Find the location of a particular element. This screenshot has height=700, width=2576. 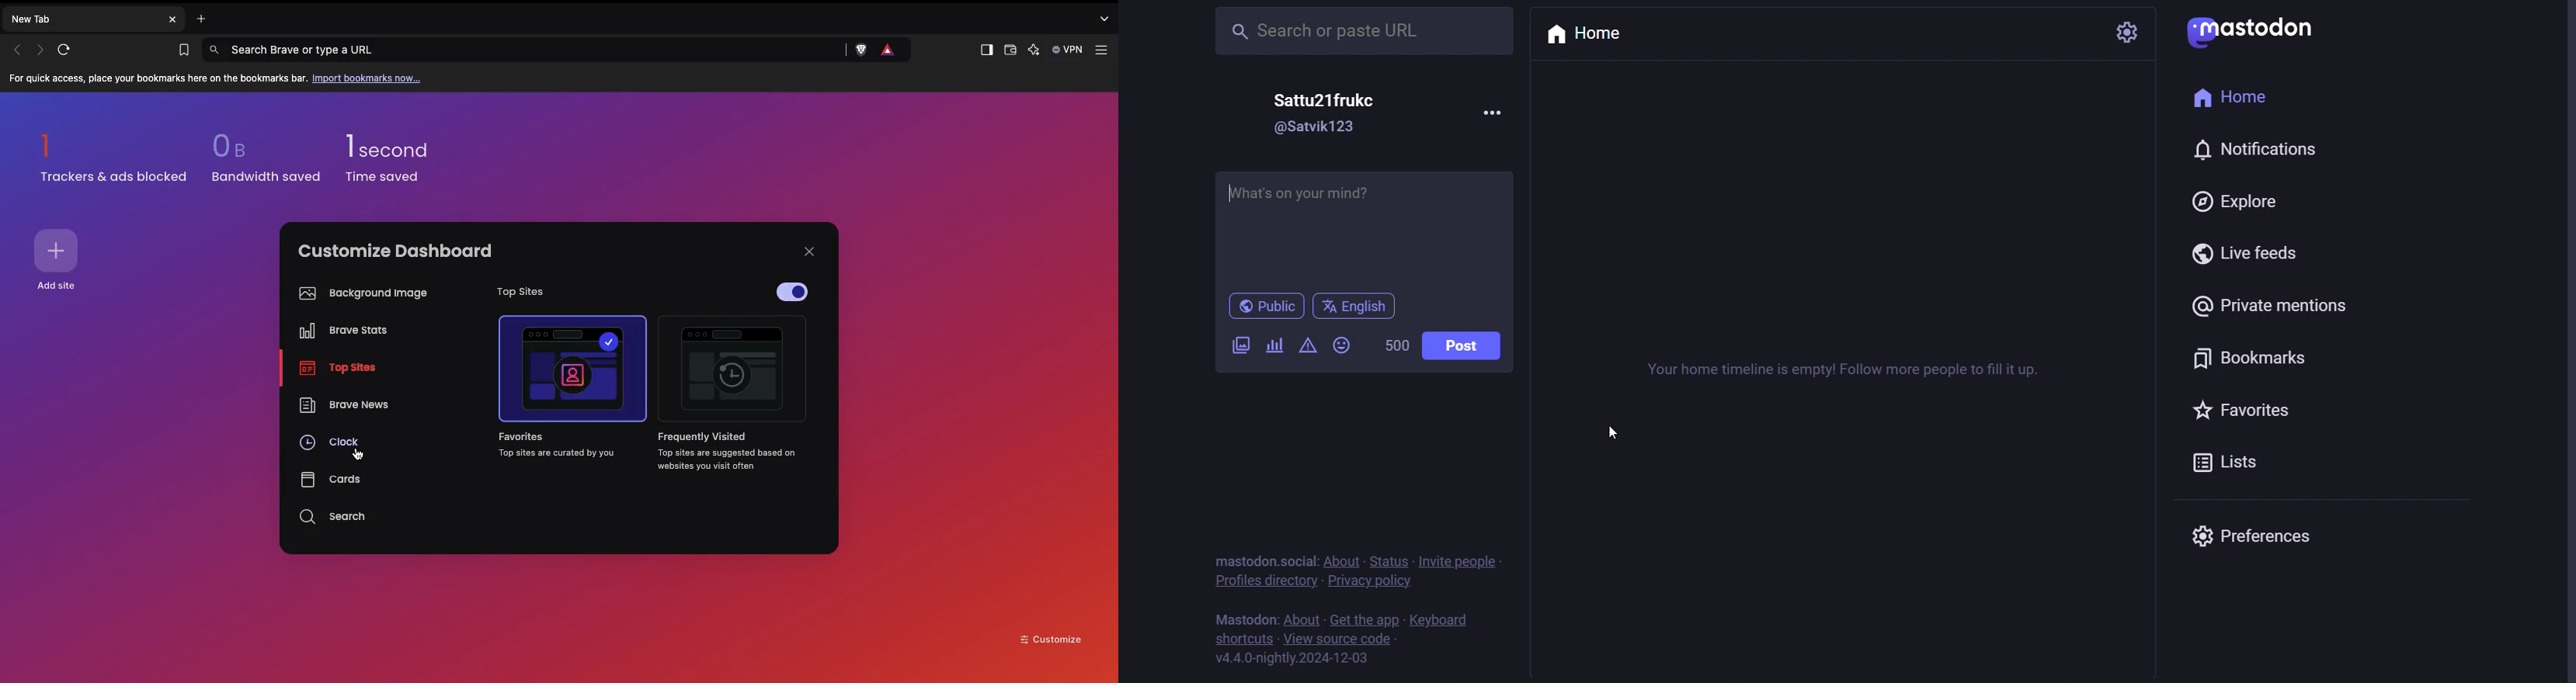

Close new tab is located at coordinates (172, 19).